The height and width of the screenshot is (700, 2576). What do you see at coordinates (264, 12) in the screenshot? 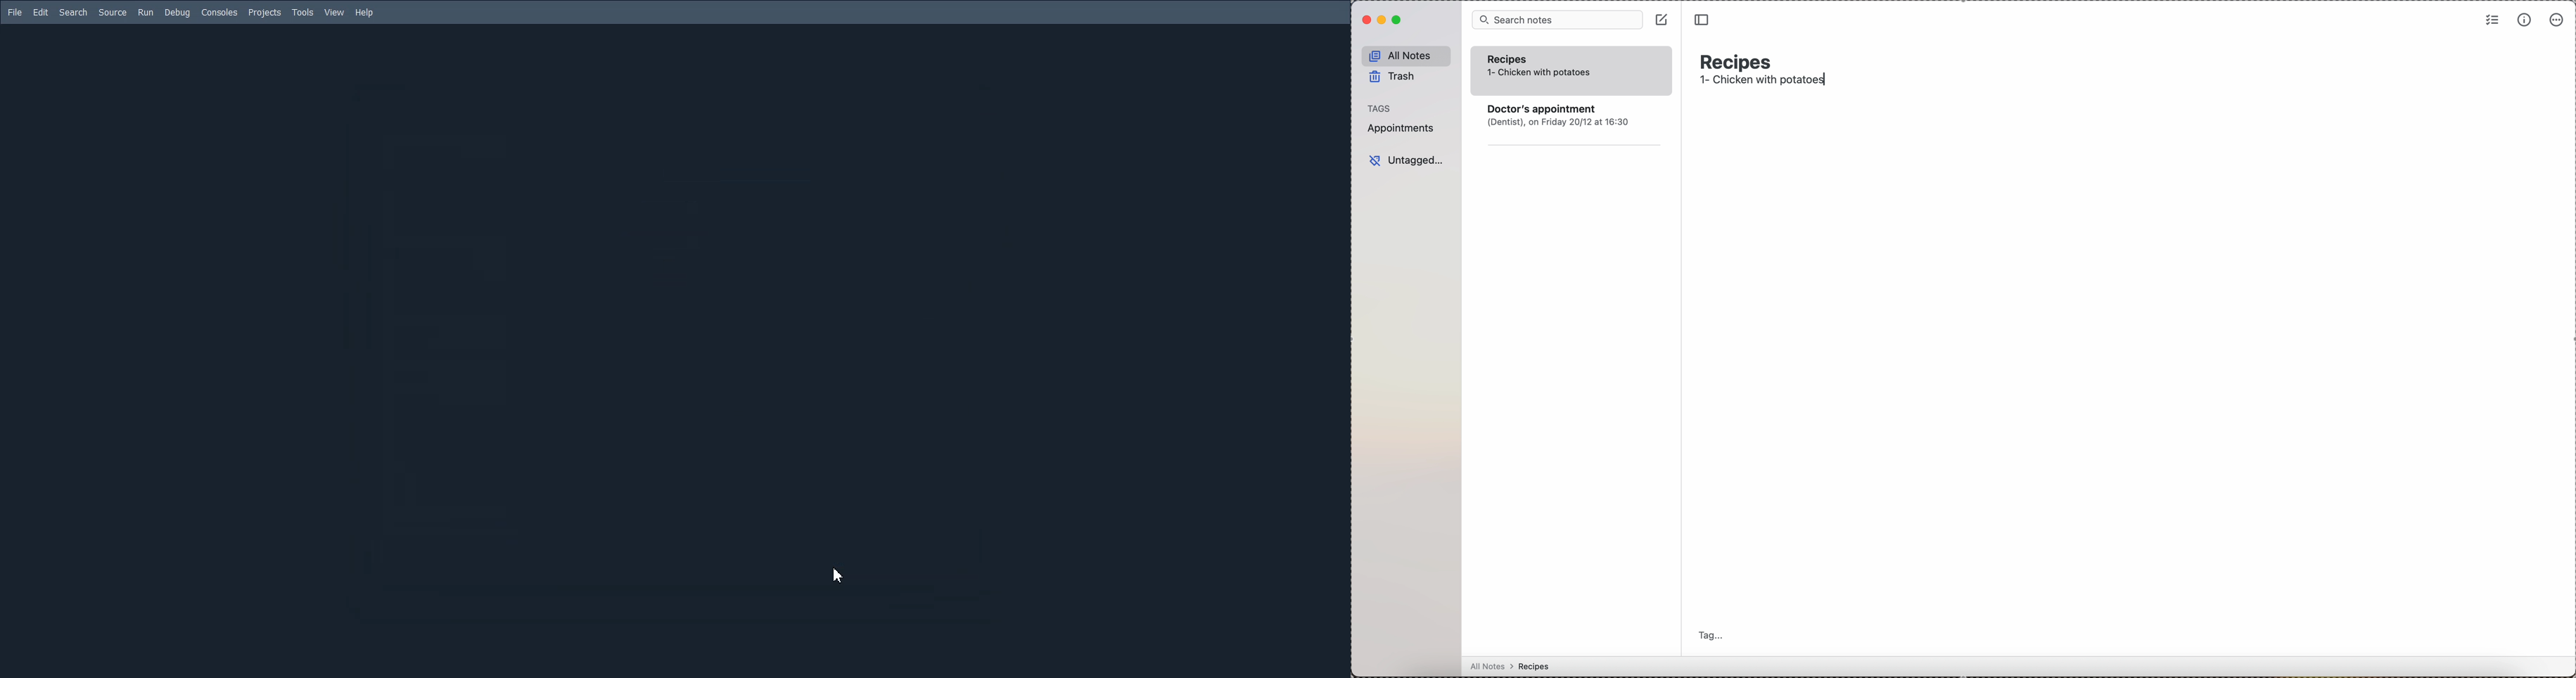
I see `Projects` at bounding box center [264, 12].